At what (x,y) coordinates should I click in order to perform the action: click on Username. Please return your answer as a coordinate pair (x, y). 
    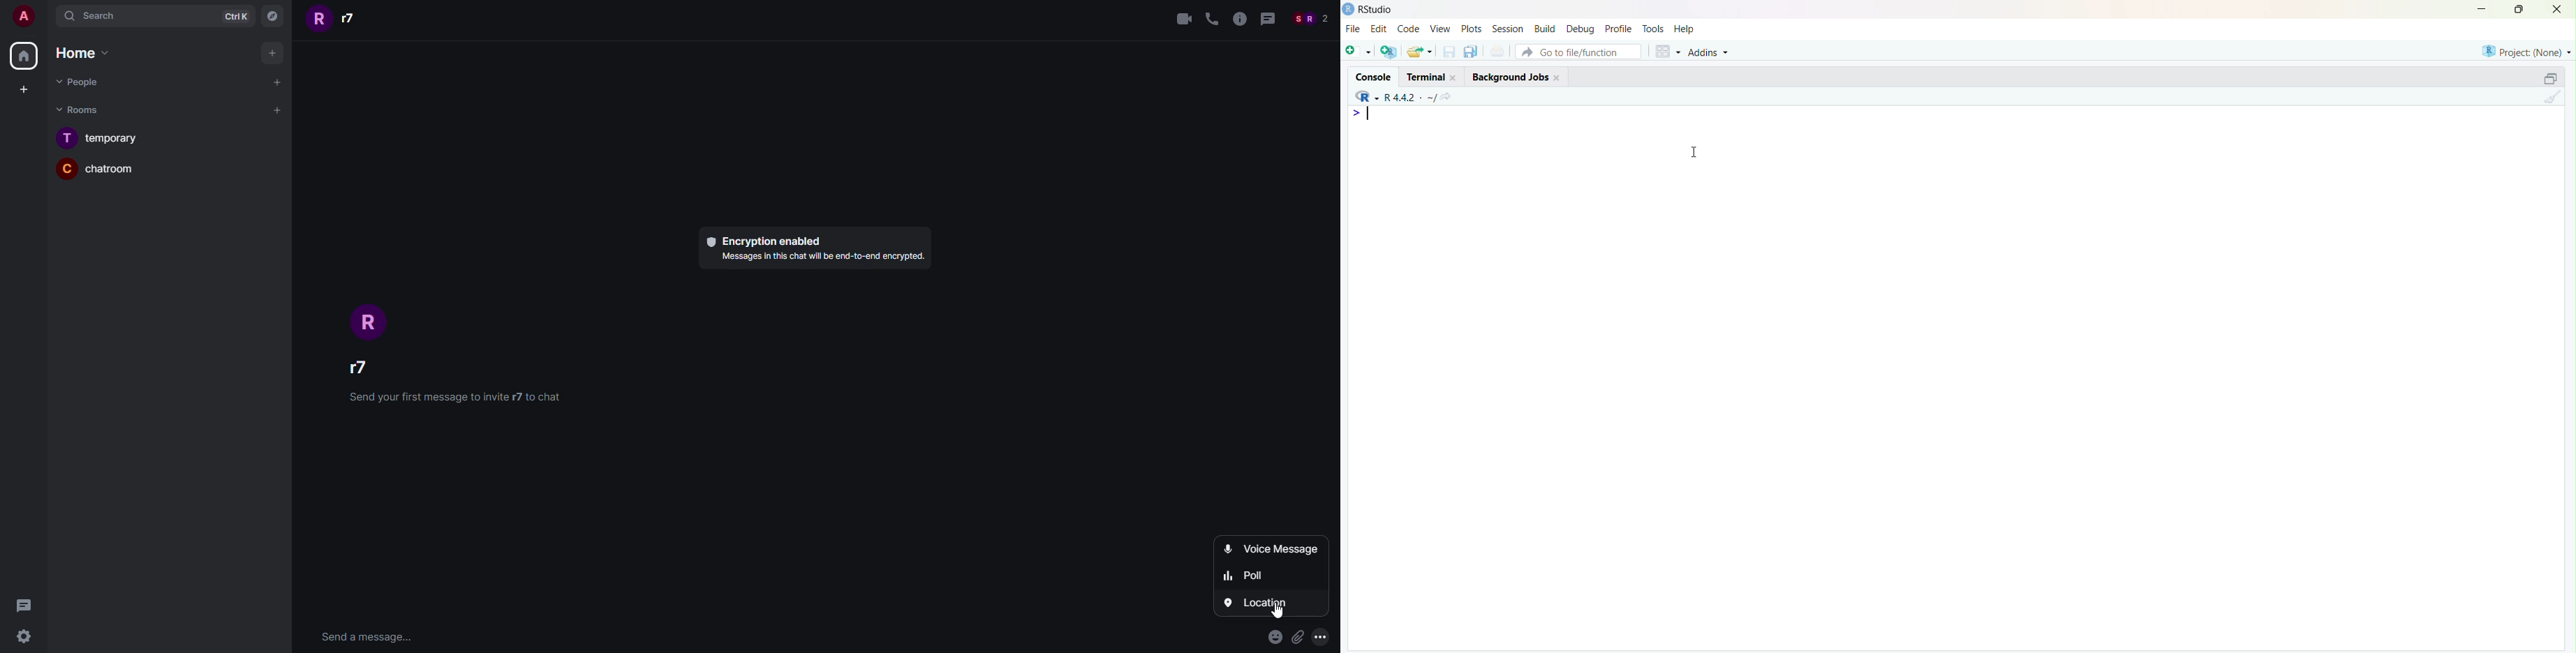
    Looking at the image, I should click on (369, 366).